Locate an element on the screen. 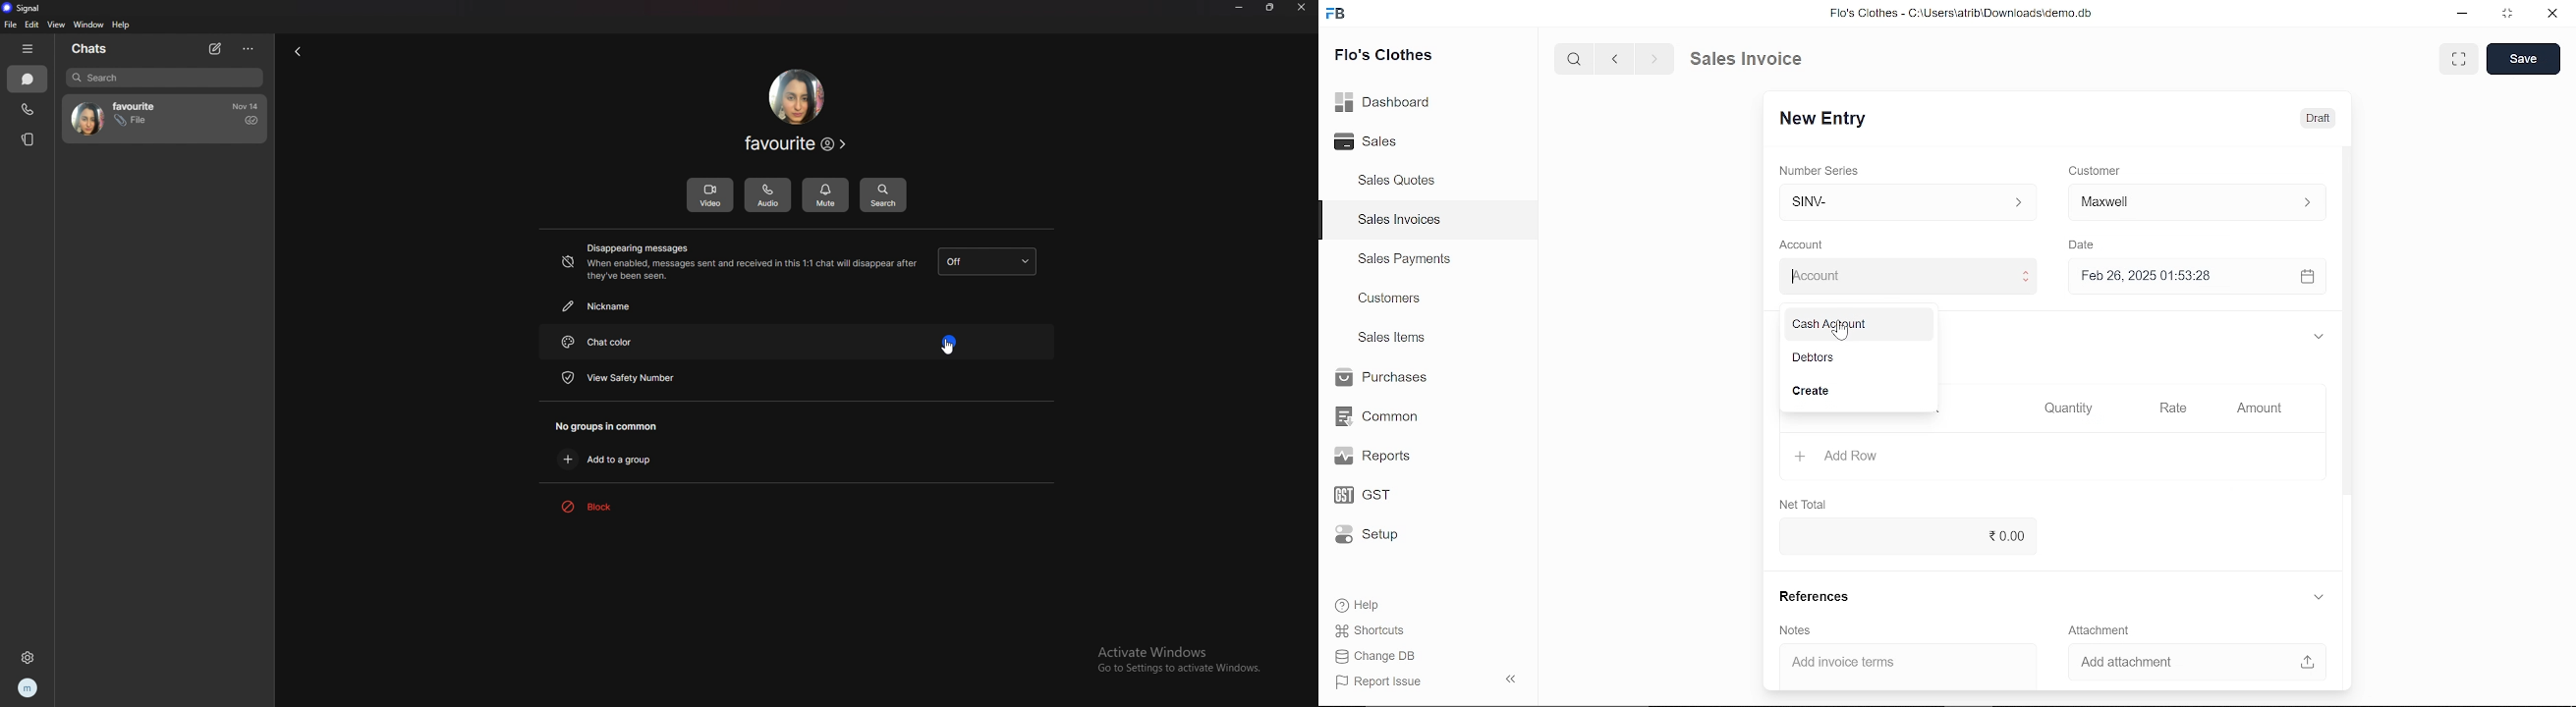 The width and height of the screenshot is (2576, 728). SINV-  is located at coordinates (1903, 202).